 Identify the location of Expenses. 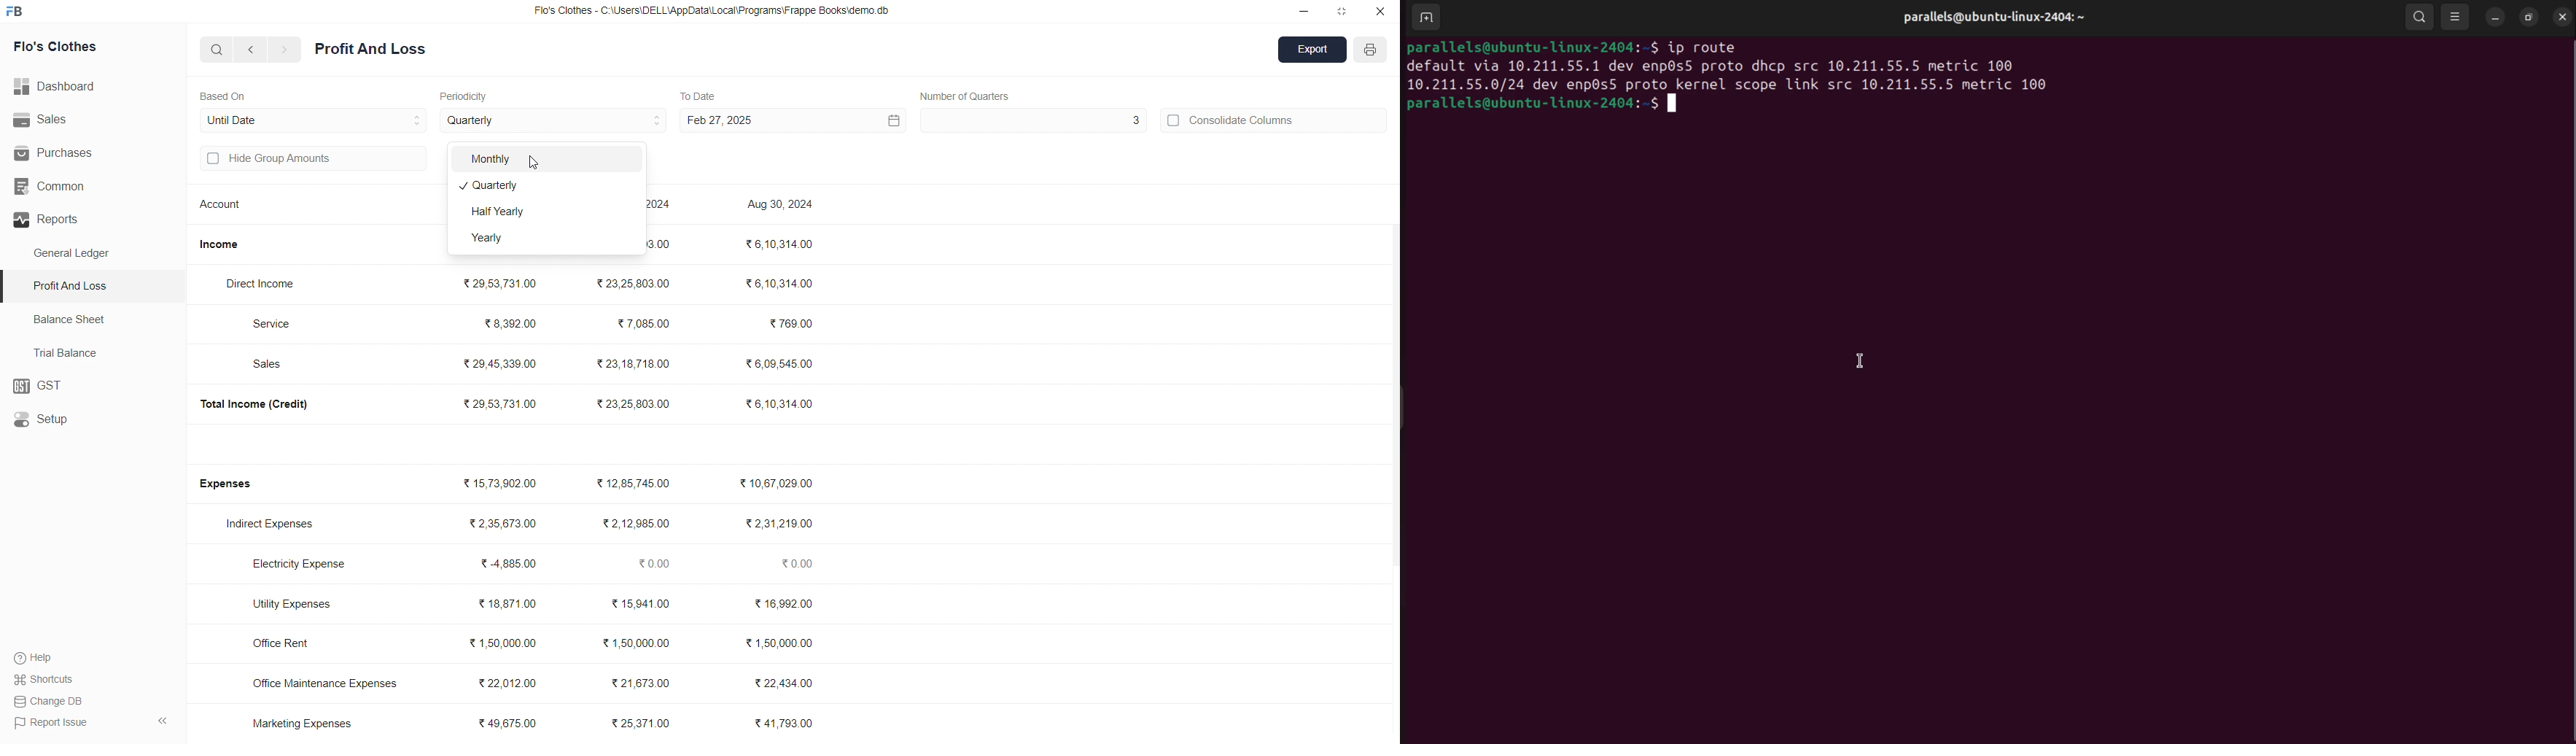
(235, 484).